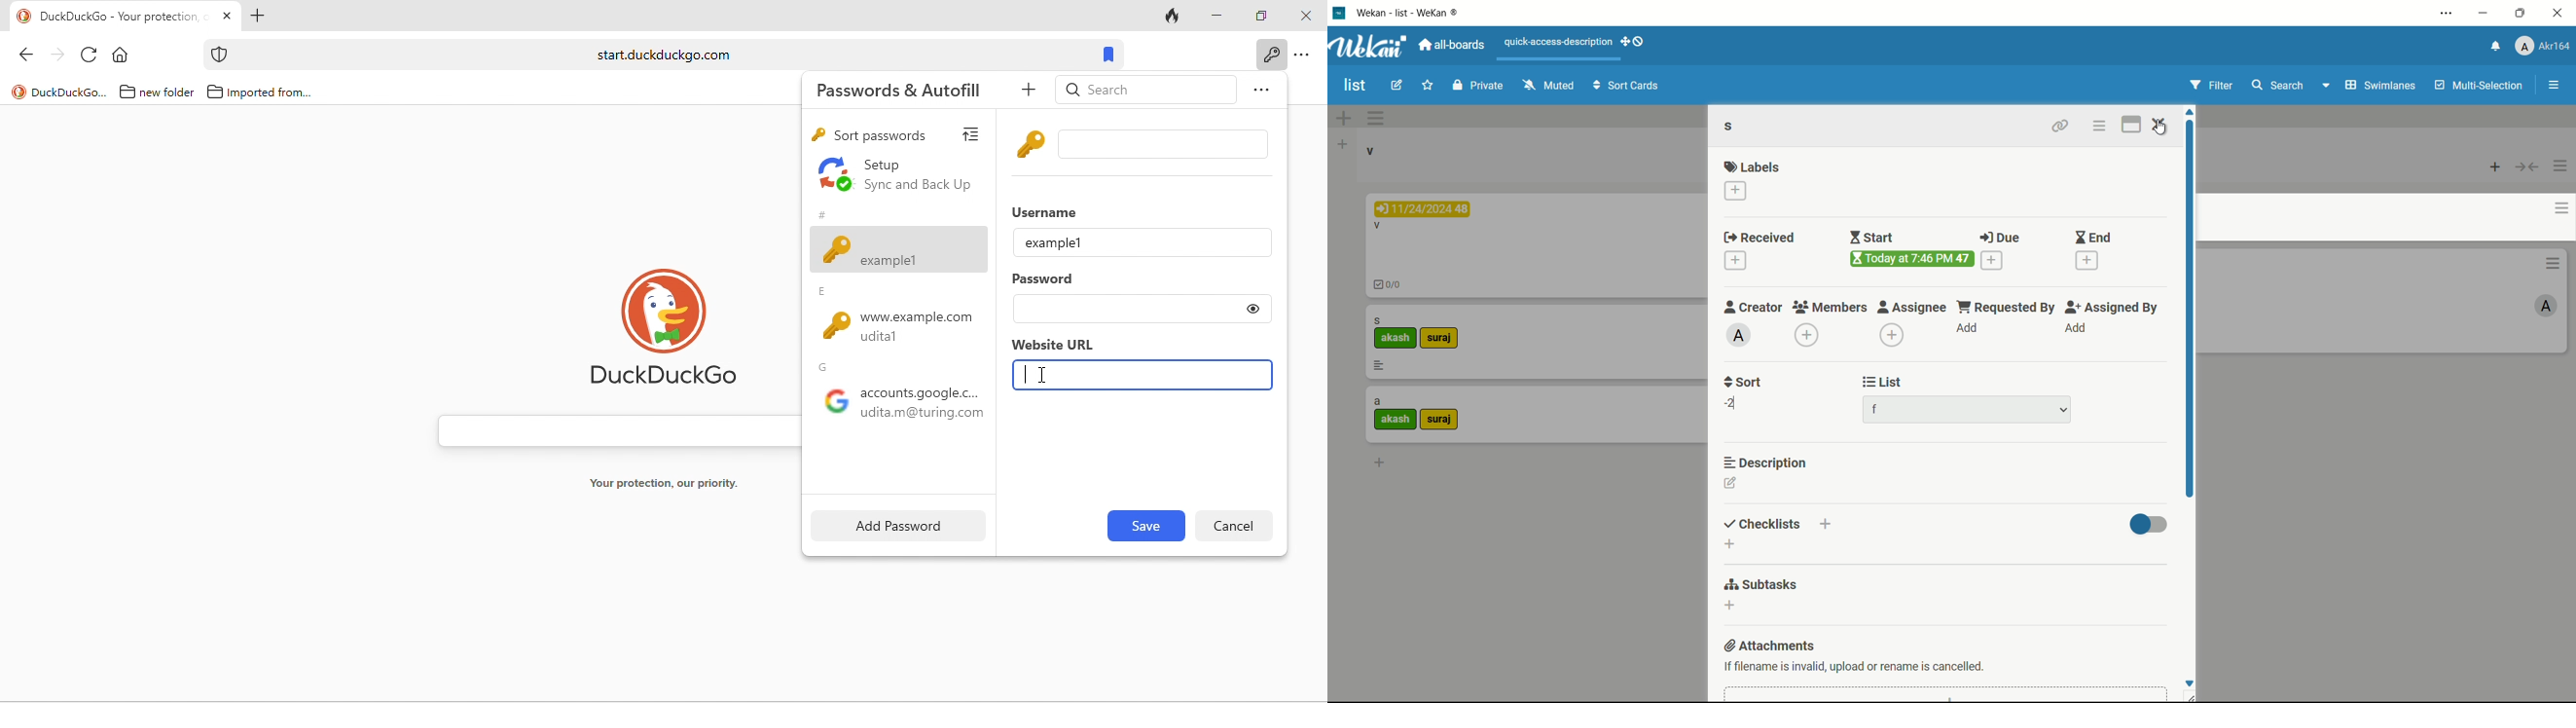 The image size is (2576, 728). Describe the element at coordinates (2189, 309) in the screenshot. I see `scroll bar` at that location.